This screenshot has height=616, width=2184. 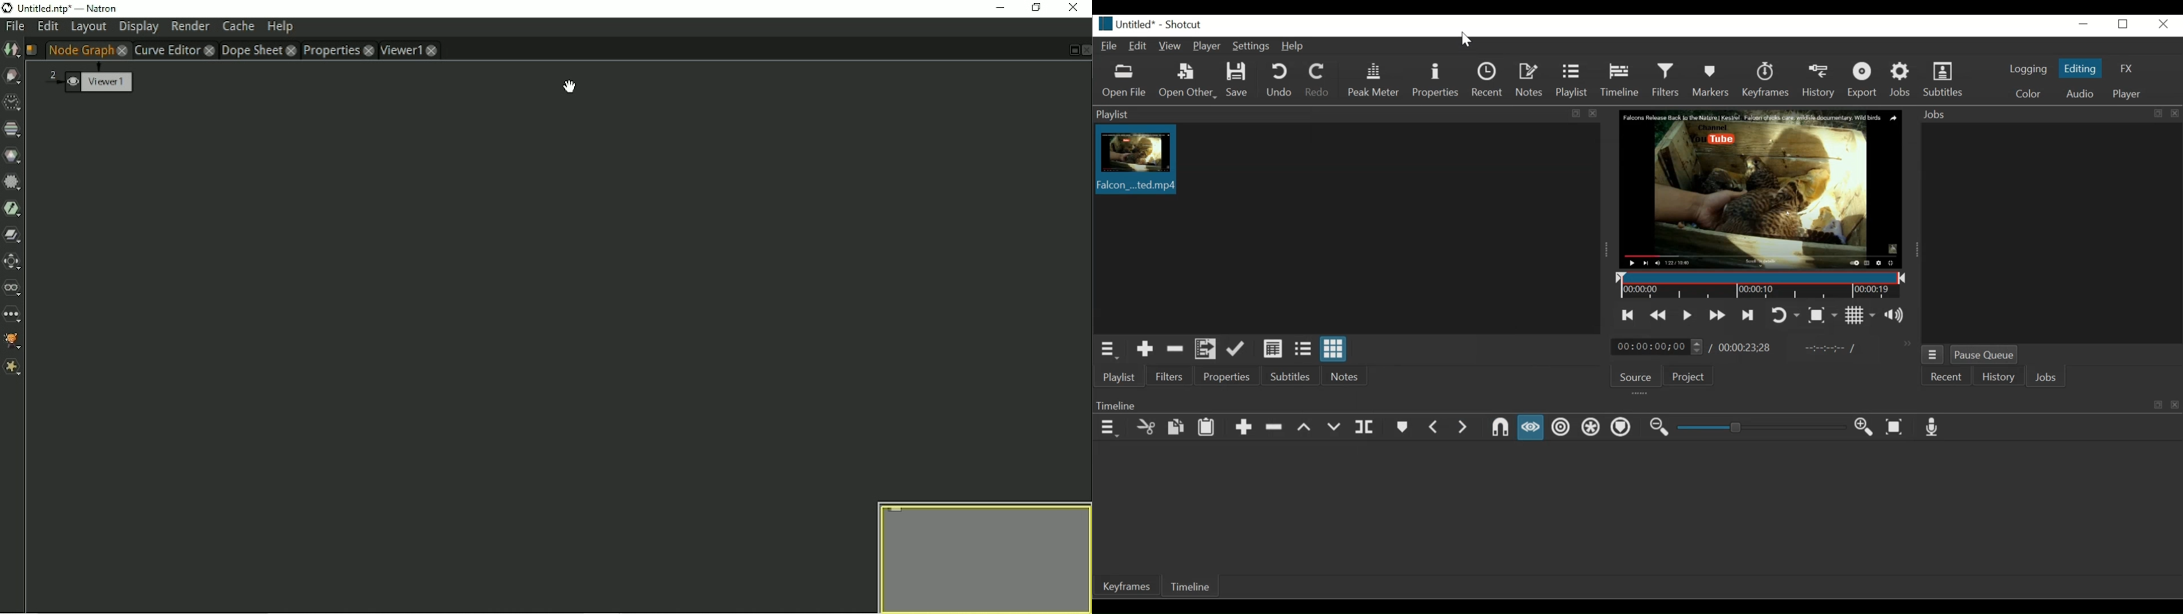 What do you see at coordinates (1466, 429) in the screenshot?
I see `Next marker` at bounding box center [1466, 429].